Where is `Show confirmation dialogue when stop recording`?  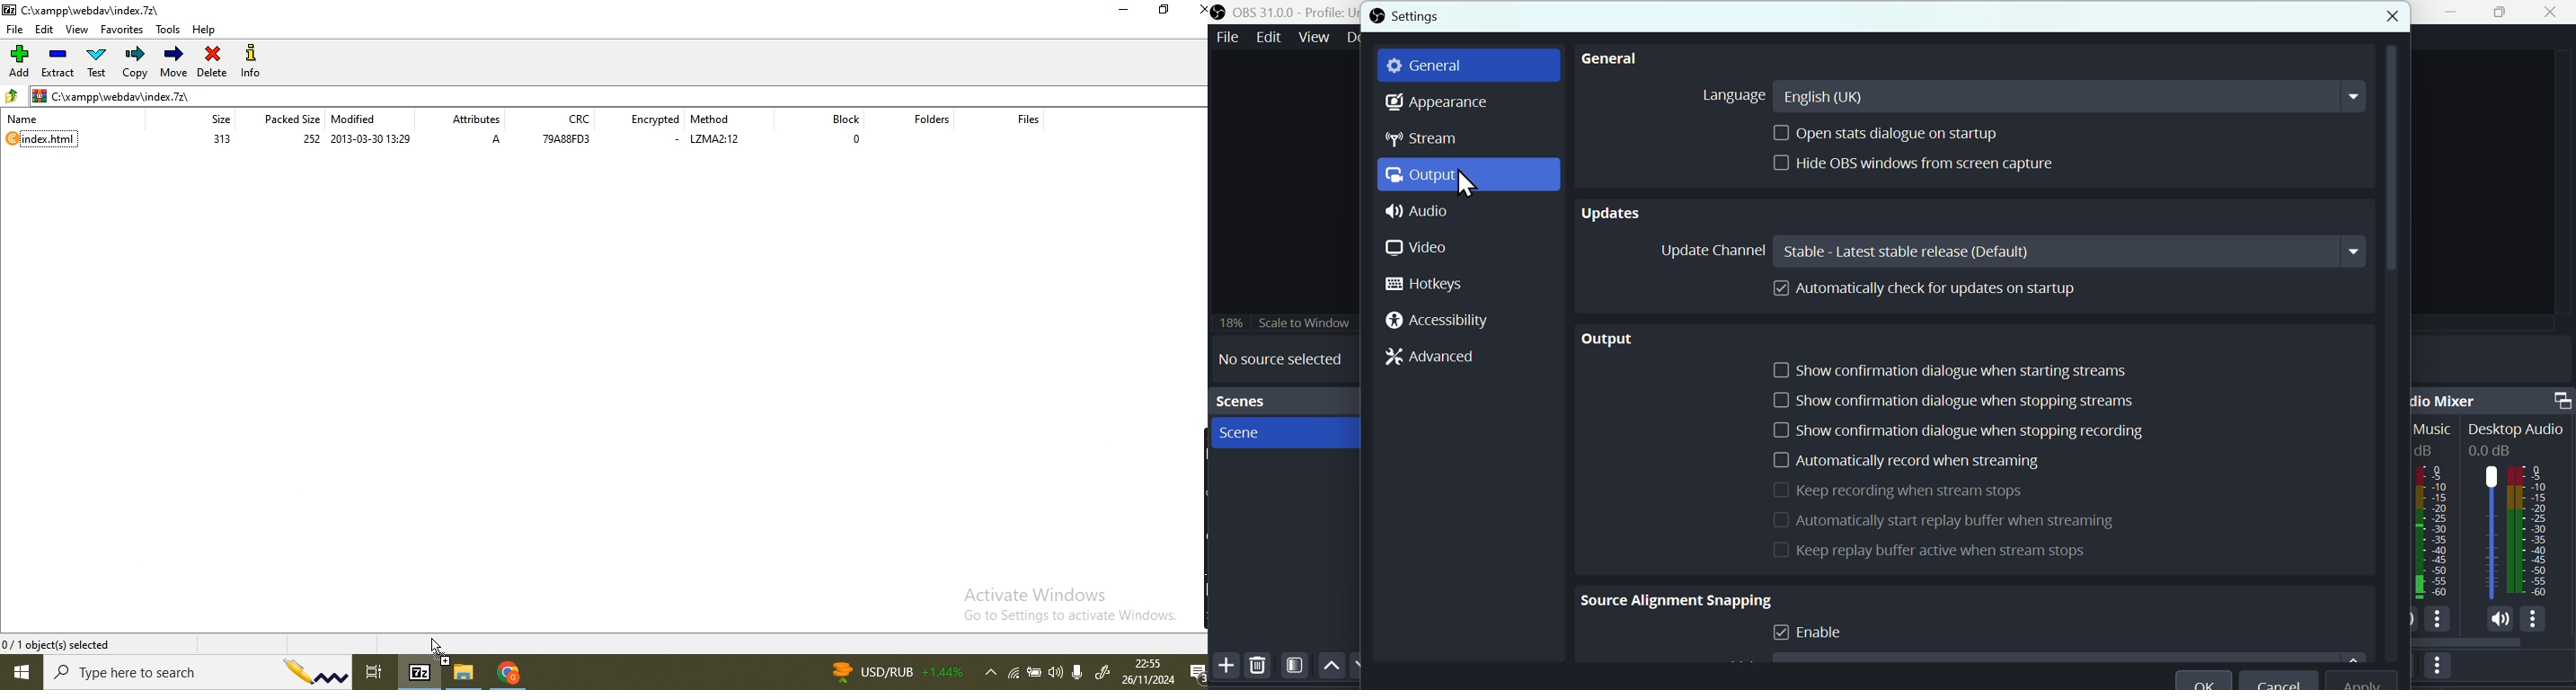
Show confirmation dialogue when stop recording is located at coordinates (1964, 430).